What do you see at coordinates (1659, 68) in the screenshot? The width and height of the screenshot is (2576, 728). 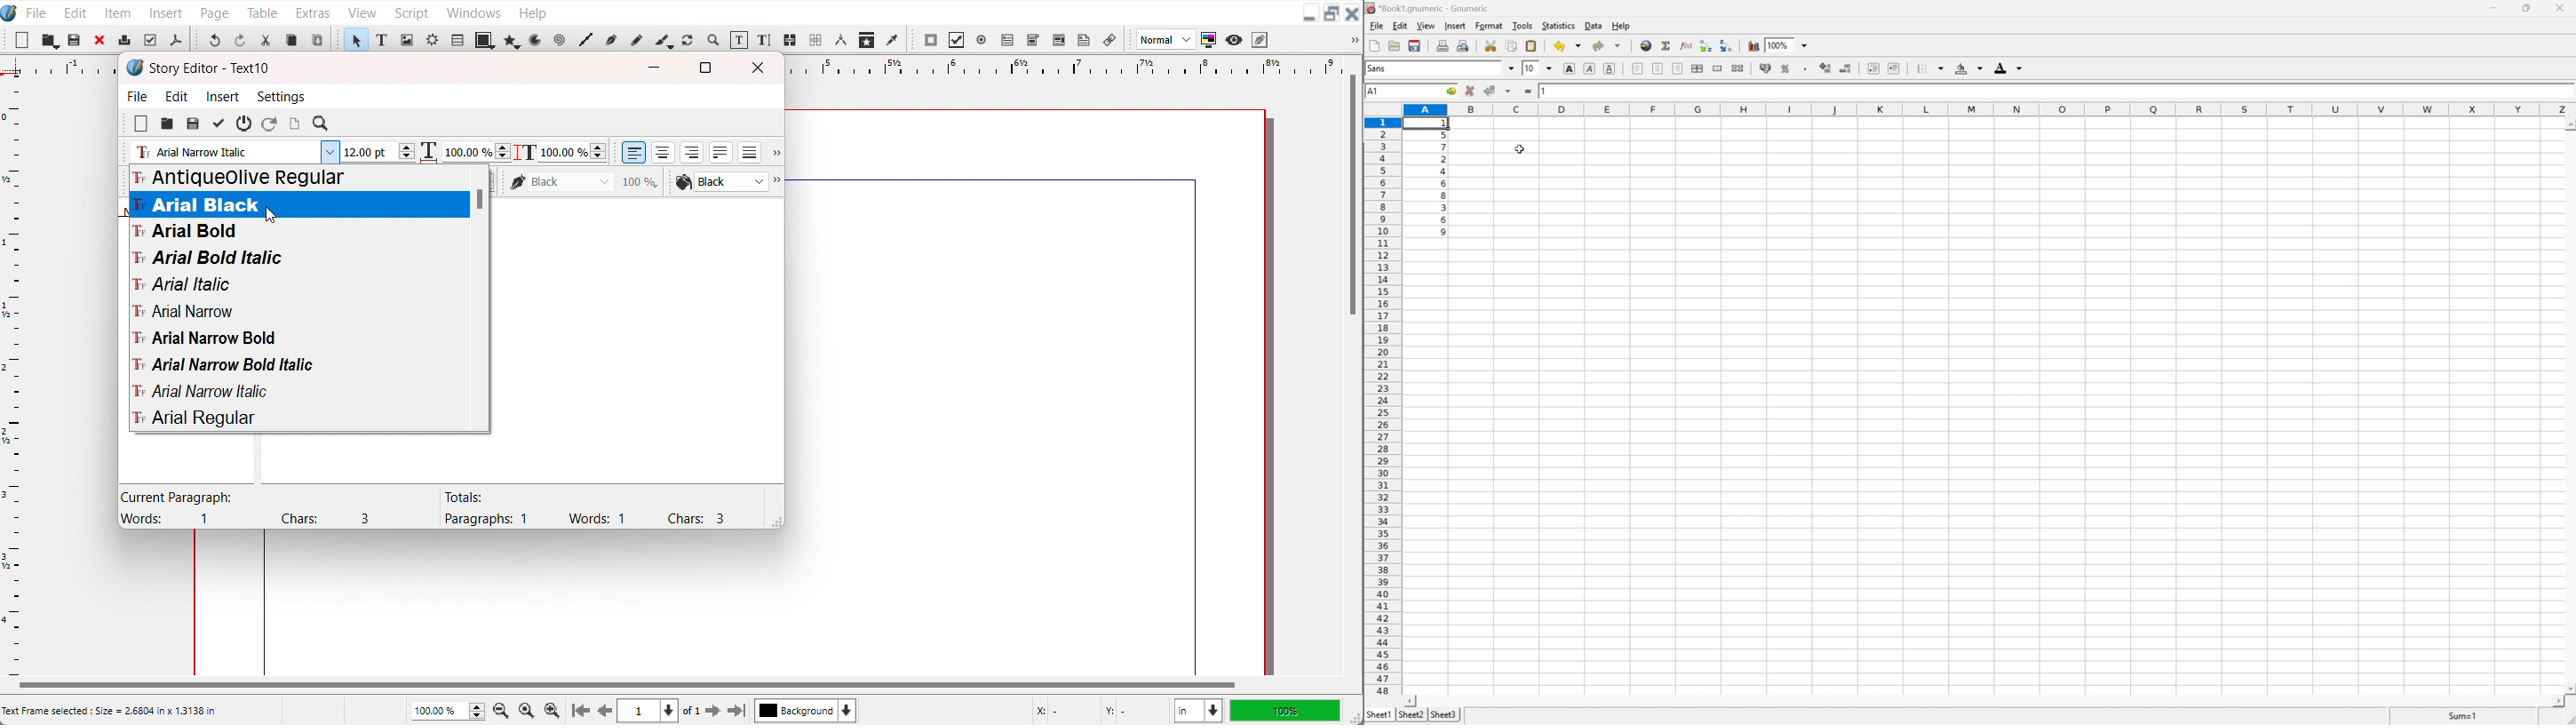 I see `align center` at bounding box center [1659, 68].